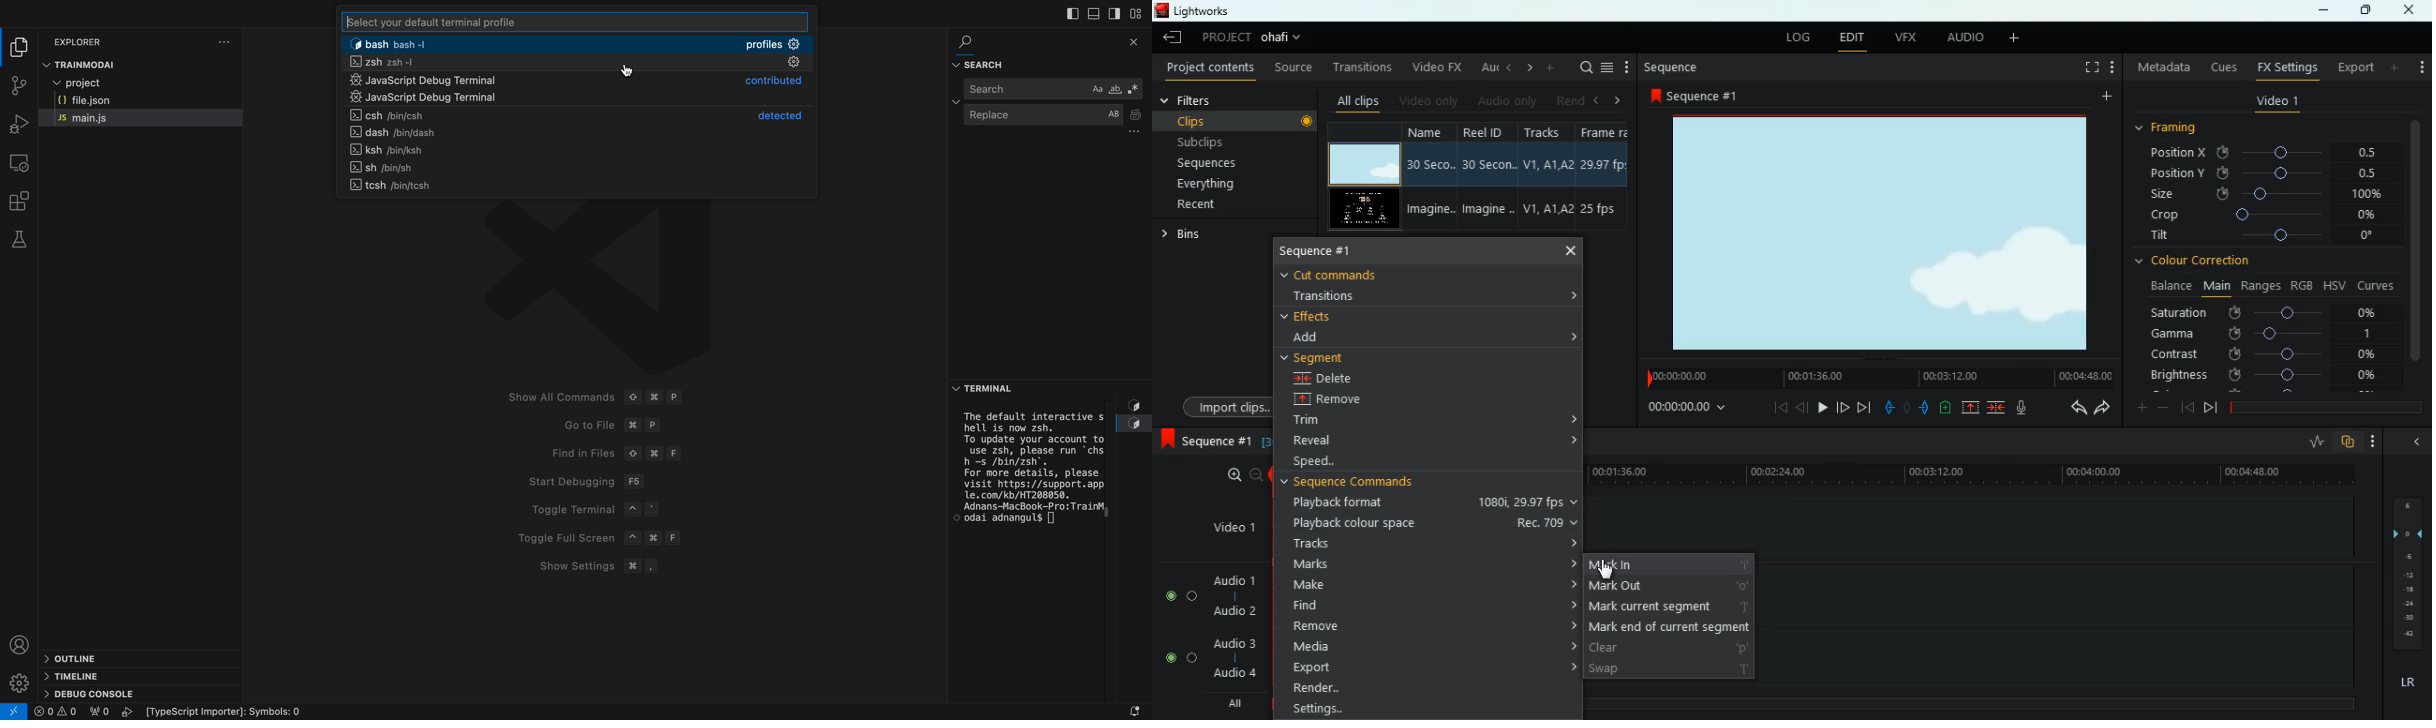 The width and height of the screenshot is (2436, 728). What do you see at coordinates (2071, 408) in the screenshot?
I see `back` at bounding box center [2071, 408].